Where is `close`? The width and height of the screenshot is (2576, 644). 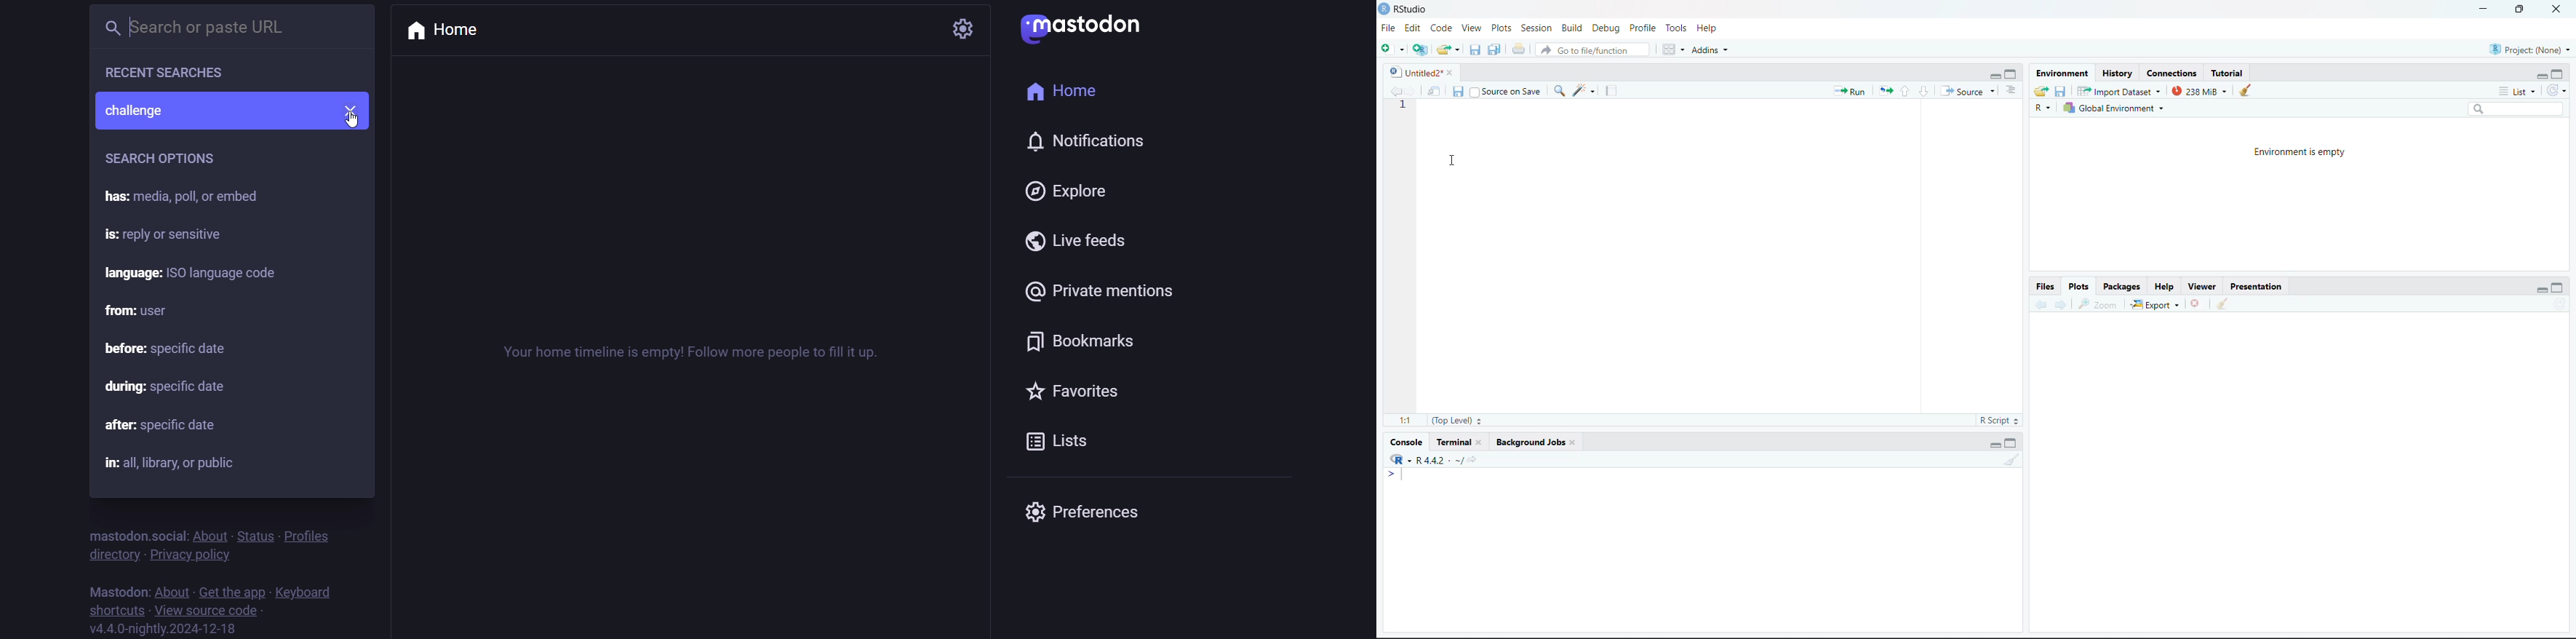 close is located at coordinates (1454, 73).